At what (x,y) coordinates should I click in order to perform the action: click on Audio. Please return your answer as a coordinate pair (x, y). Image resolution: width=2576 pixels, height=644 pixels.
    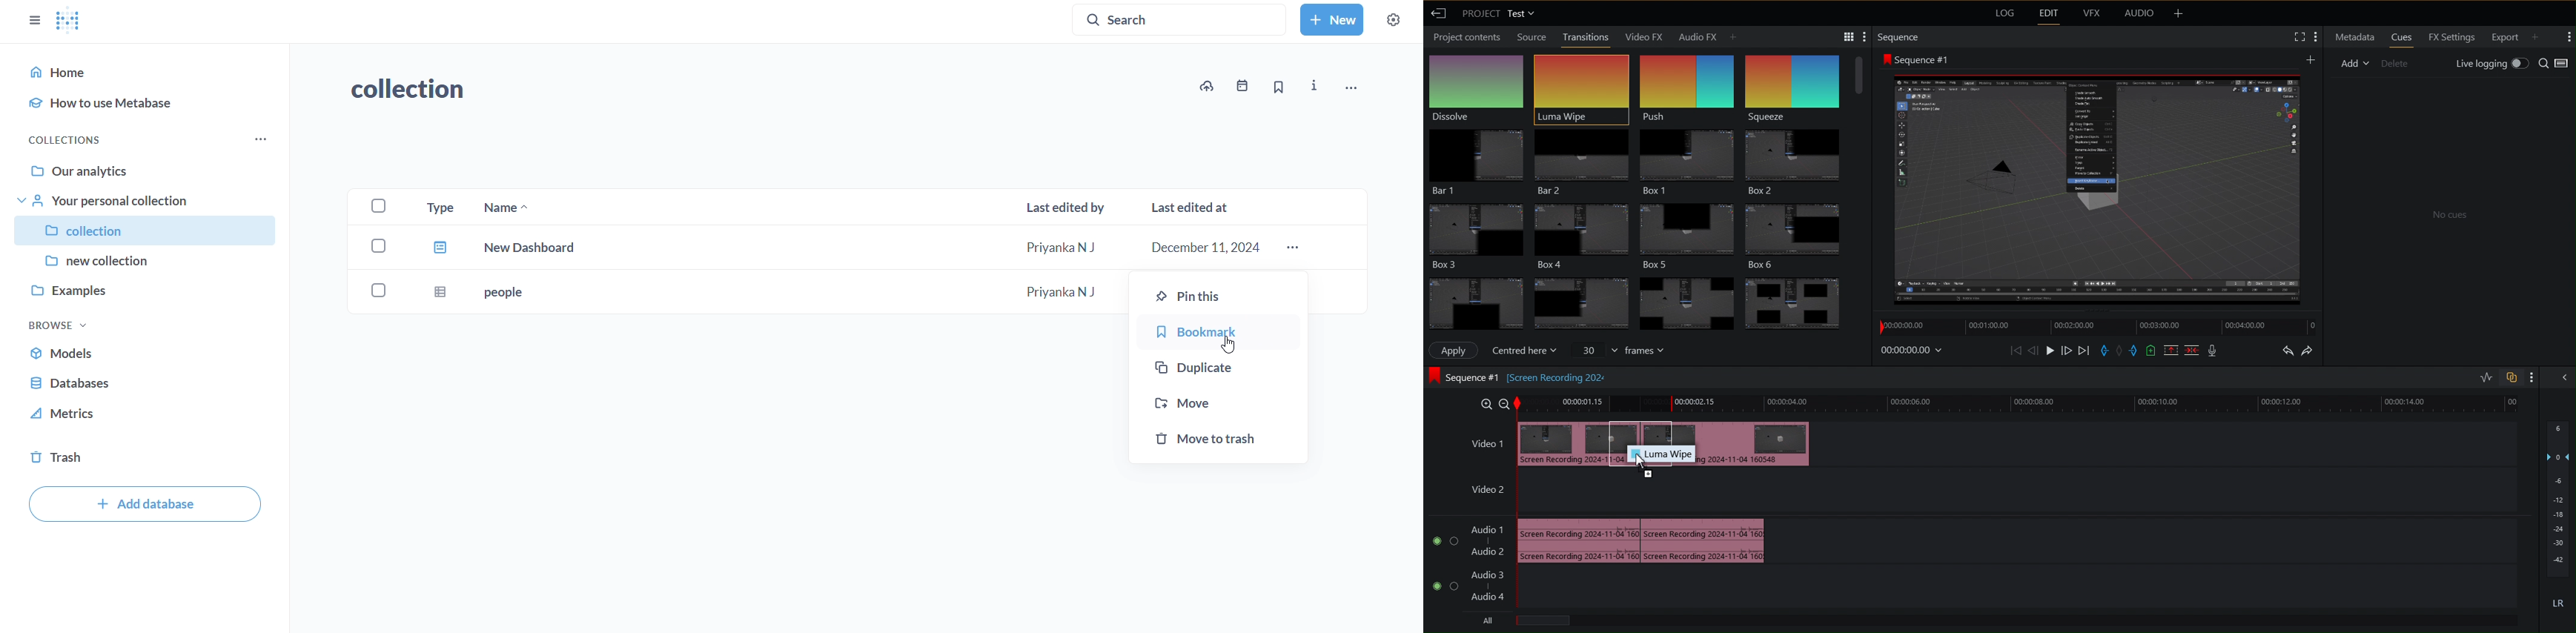
    Looking at the image, I should click on (2139, 14).